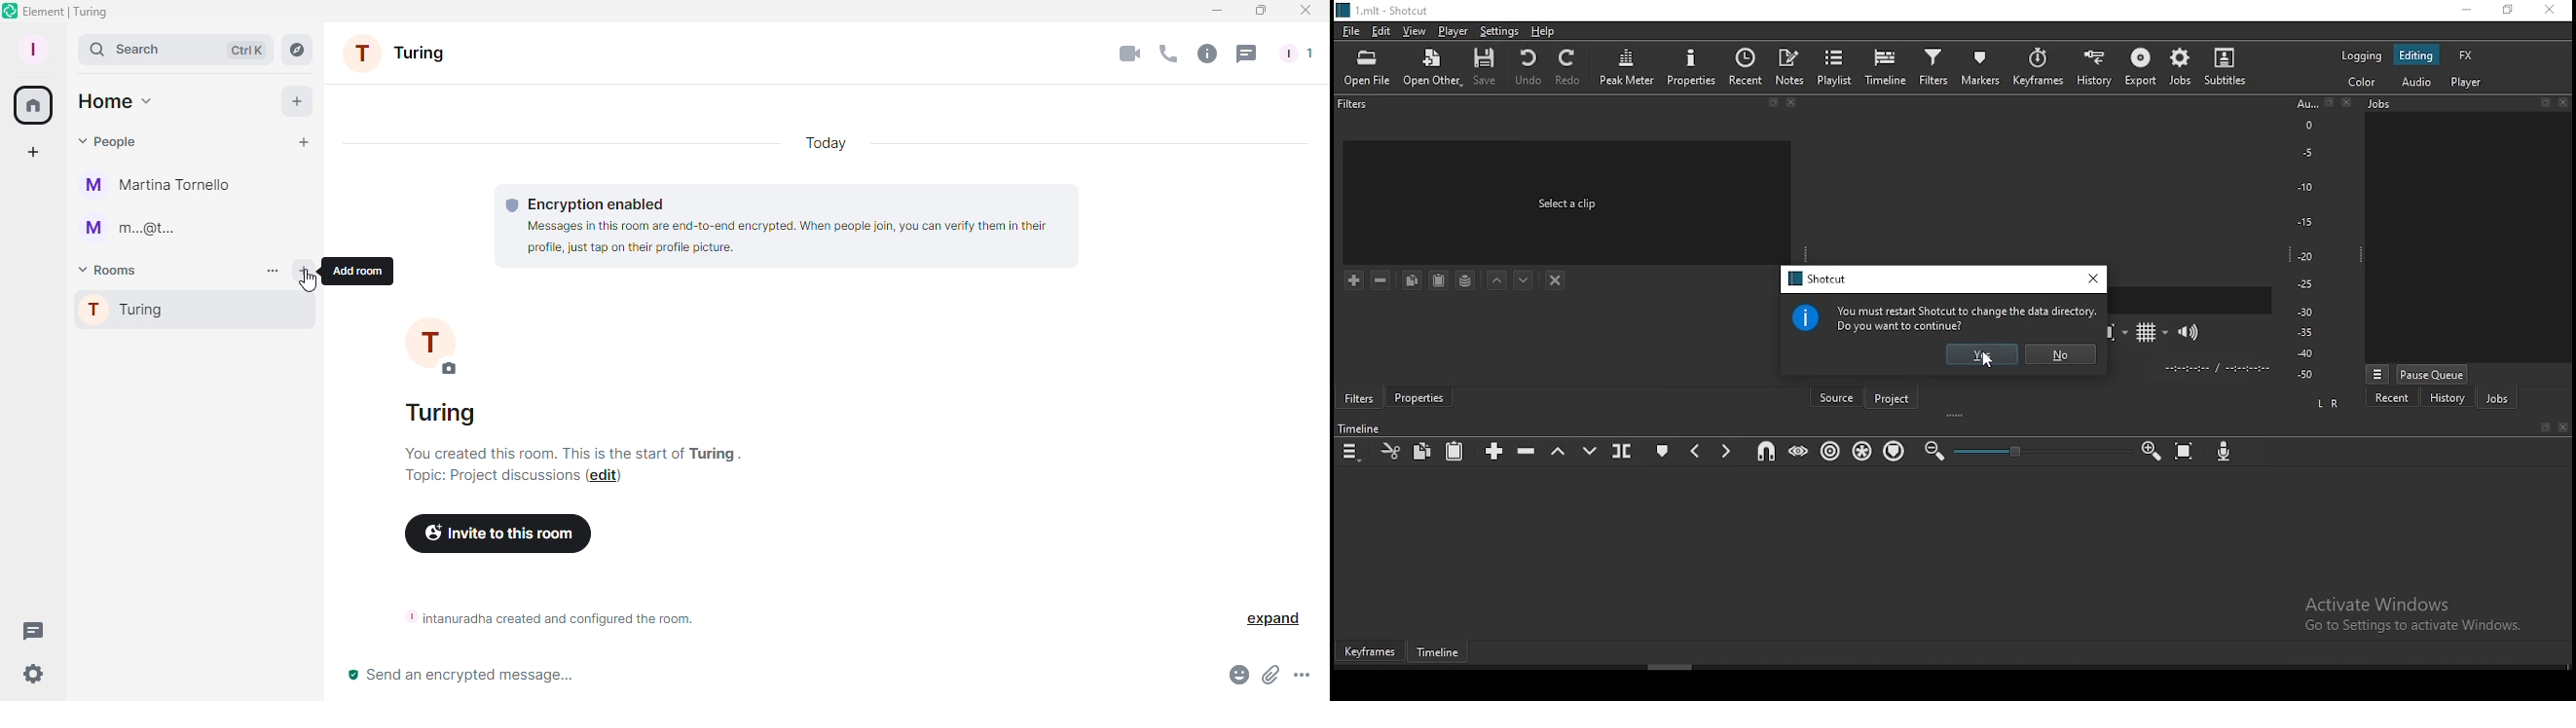 This screenshot has height=728, width=2576. What do you see at coordinates (2564, 428) in the screenshot?
I see `close` at bounding box center [2564, 428].